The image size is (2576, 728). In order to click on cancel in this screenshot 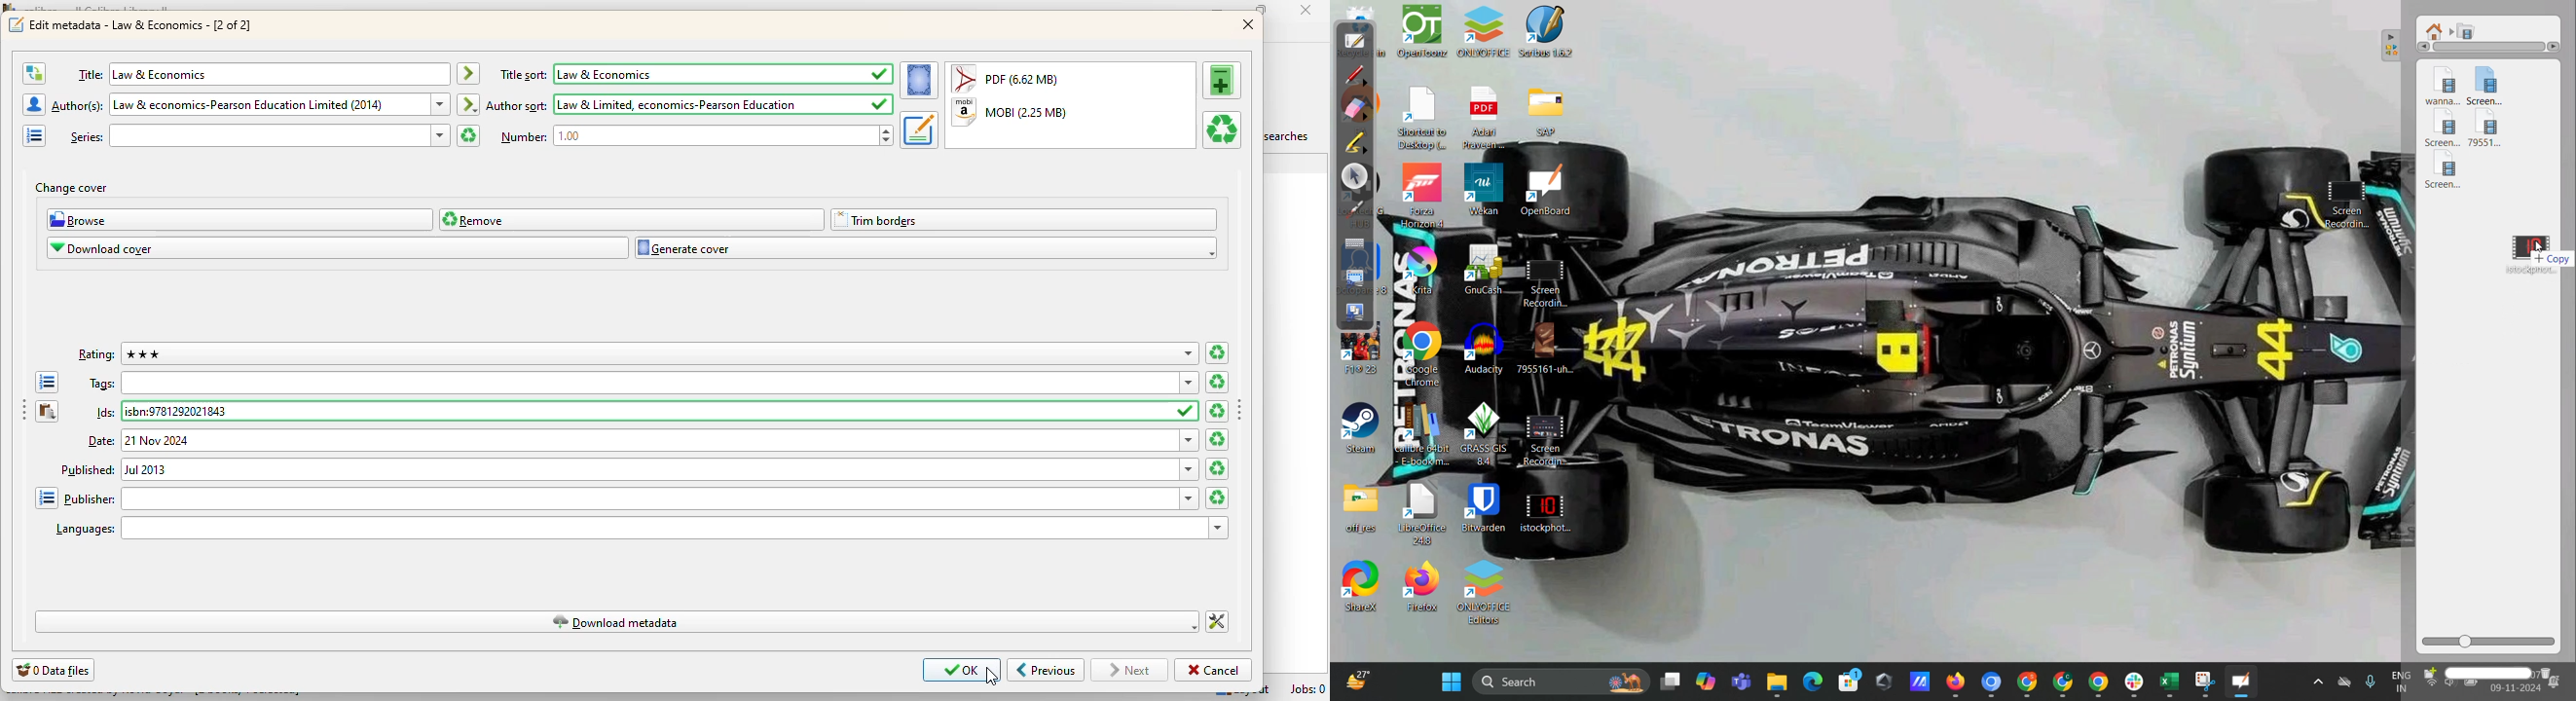, I will do `click(1212, 670)`.